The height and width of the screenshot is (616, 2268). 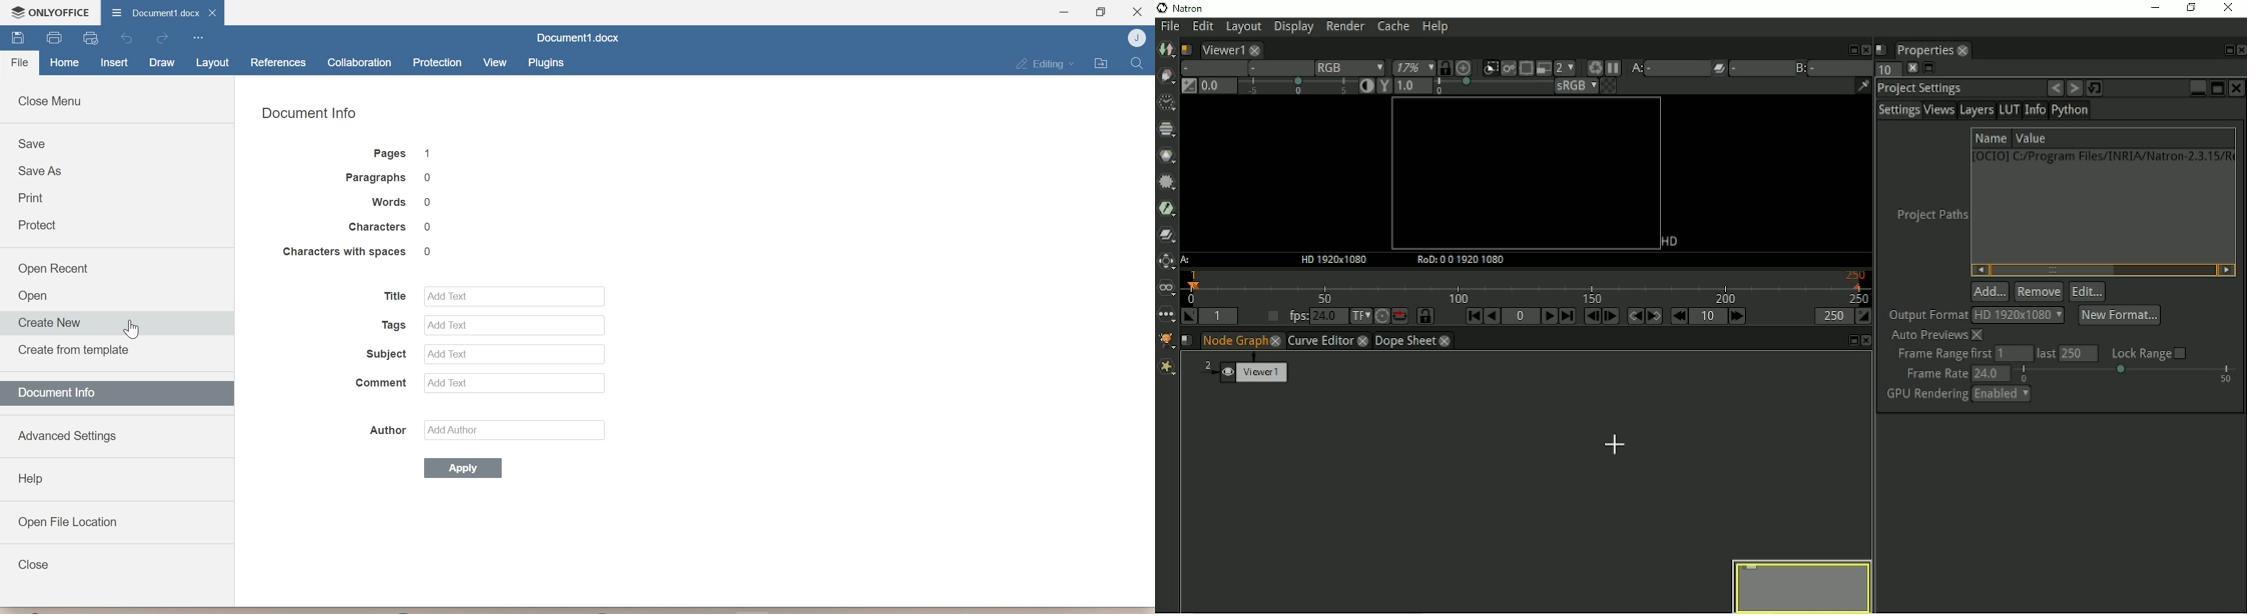 What do you see at coordinates (390, 429) in the screenshot?
I see `Author` at bounding box center [390, 429].